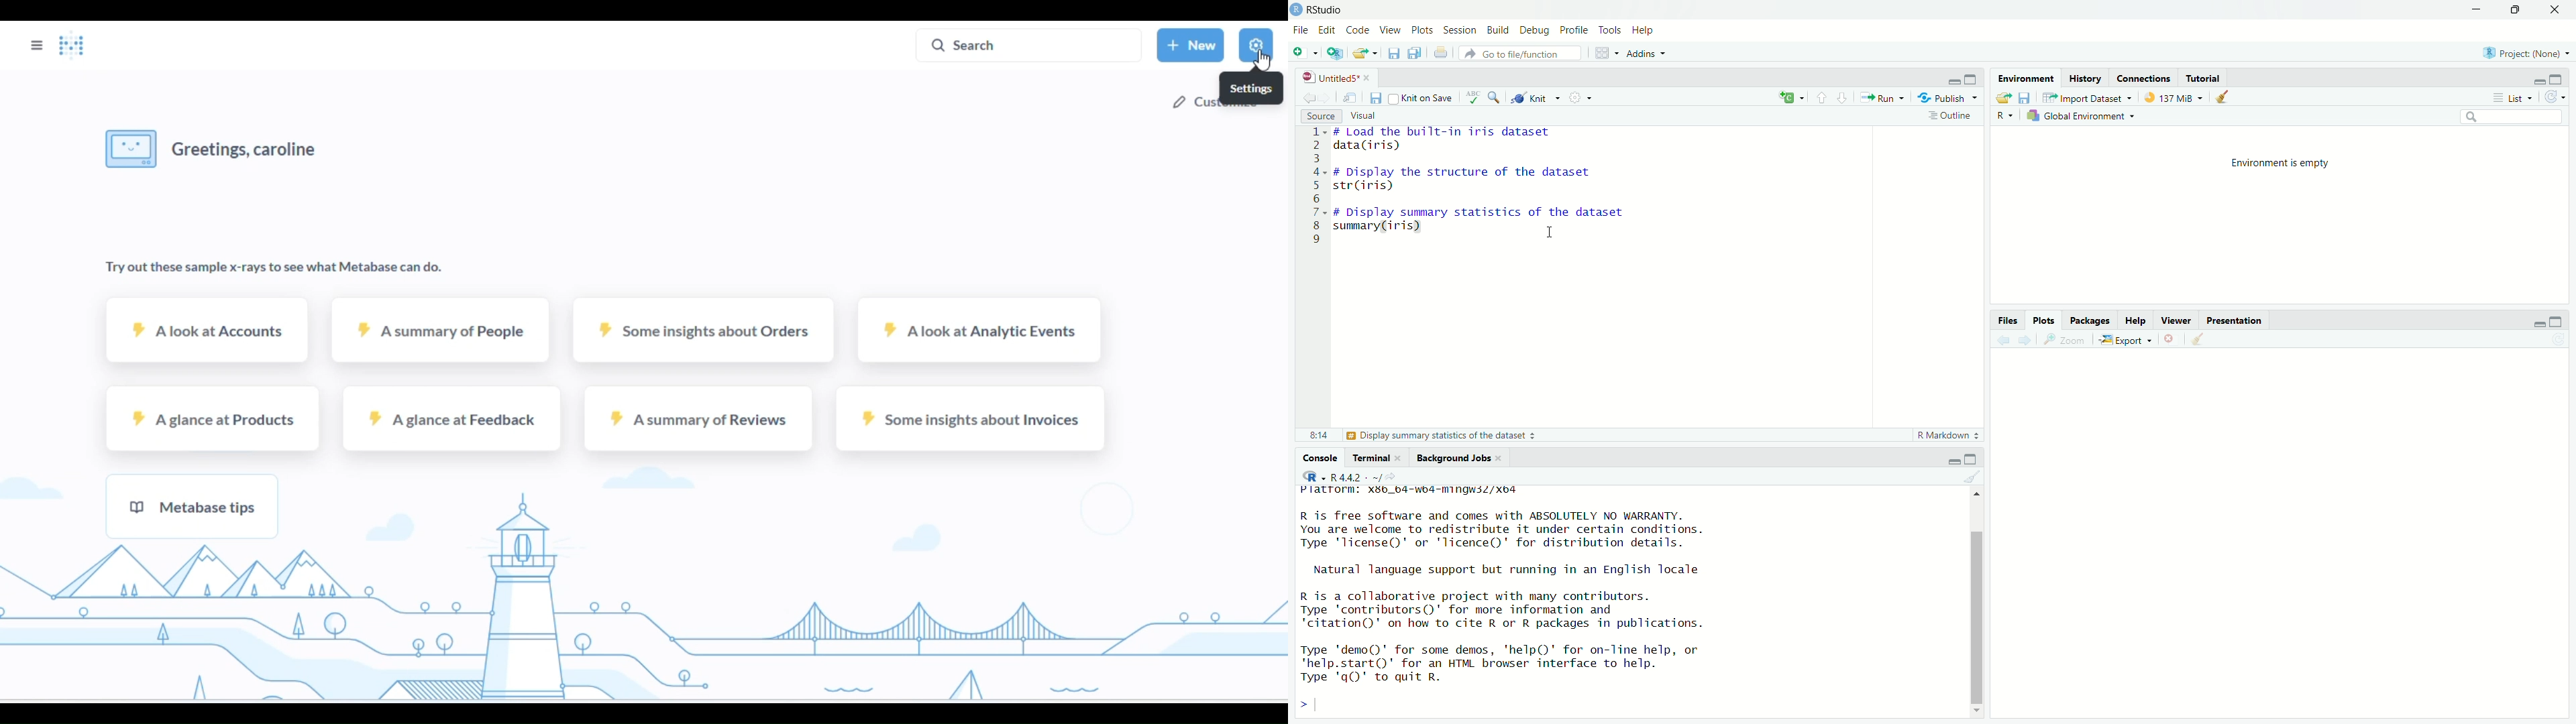 Image resolution: width=2576 pixels, height=728 pixels. Describe the element at coordinates (2558, 339) in the screenshot. I see `Refresh List` at that location.